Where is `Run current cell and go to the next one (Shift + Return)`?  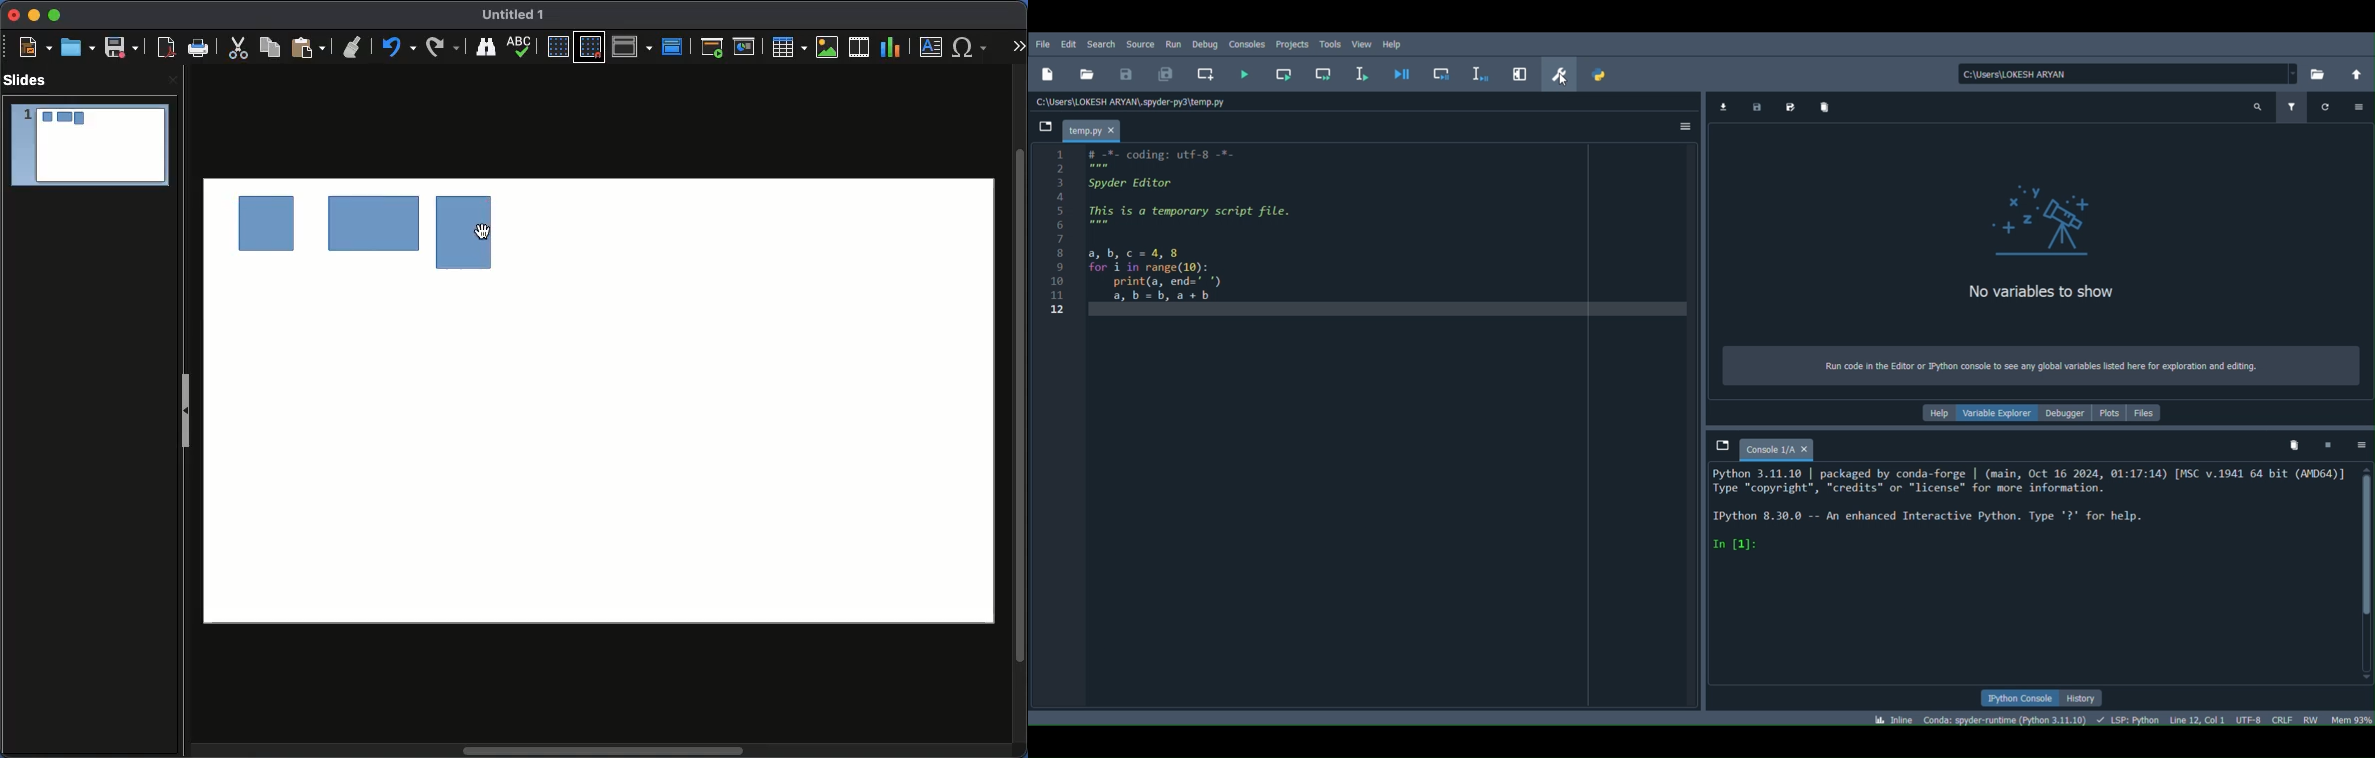 Run current cell and go to the next one (Shift + Return) is located at coordinates (1324, 74).